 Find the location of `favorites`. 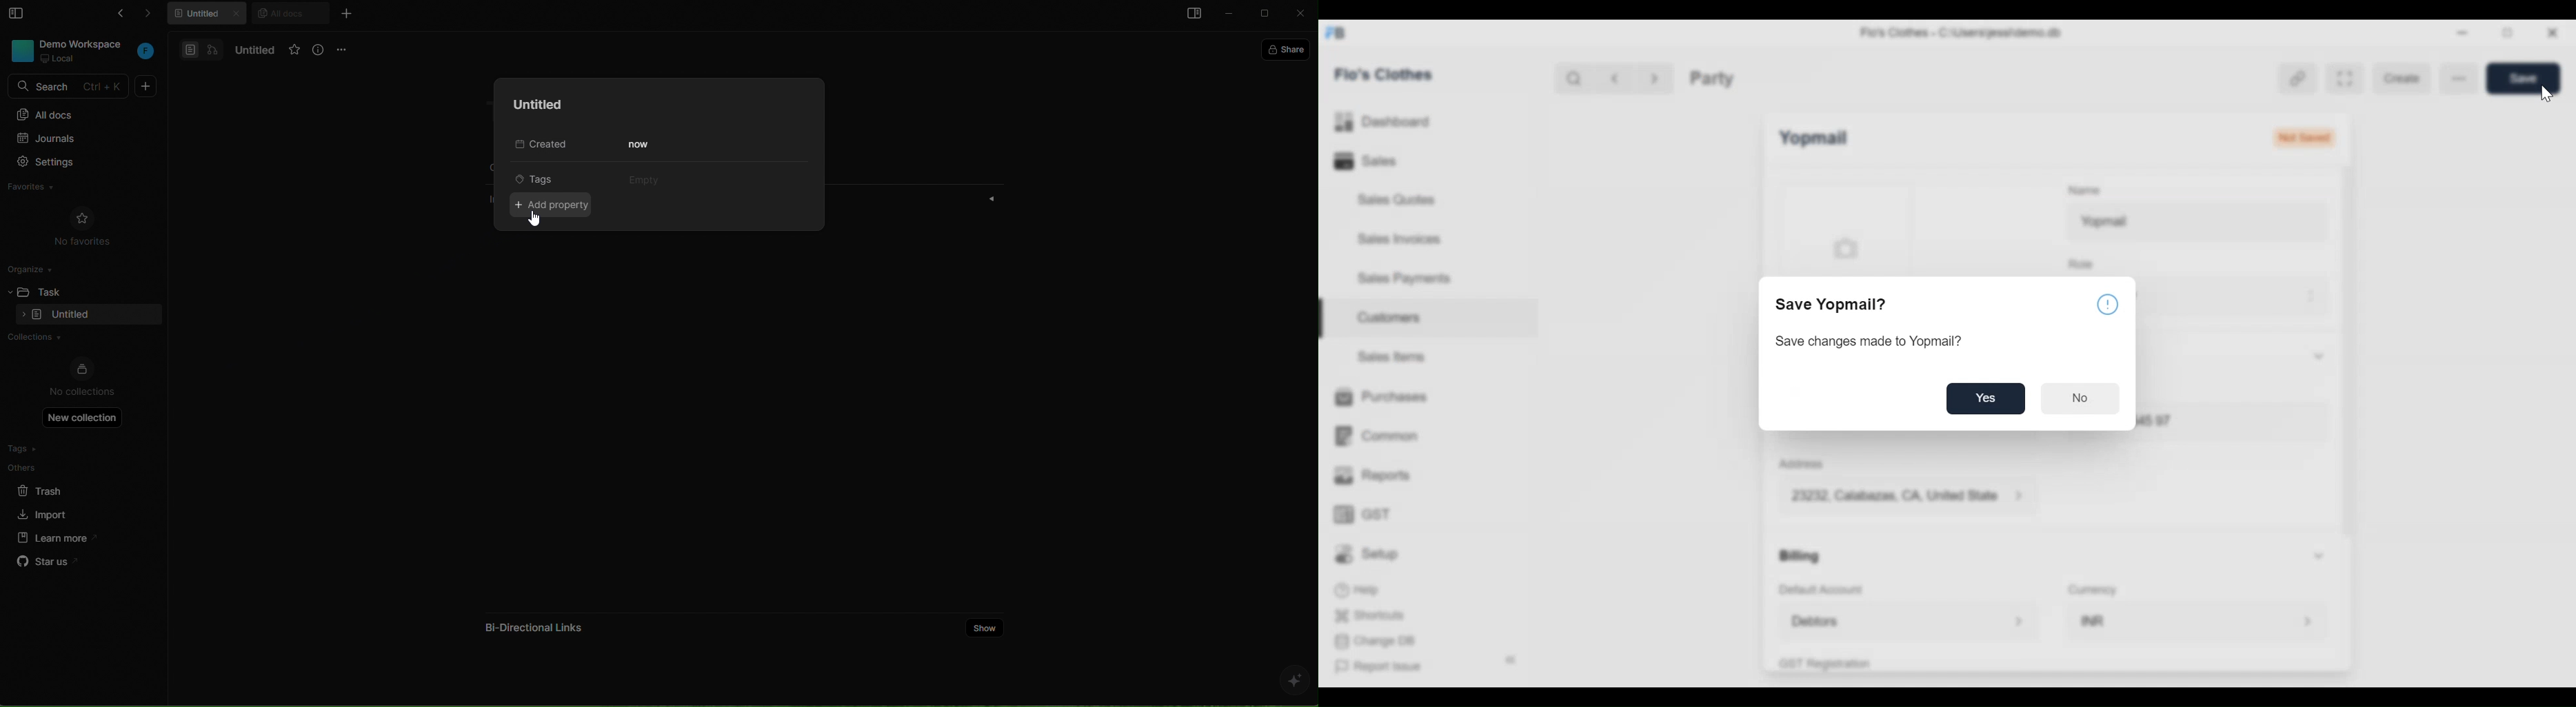

favorites is located at coordinates (45, 189).